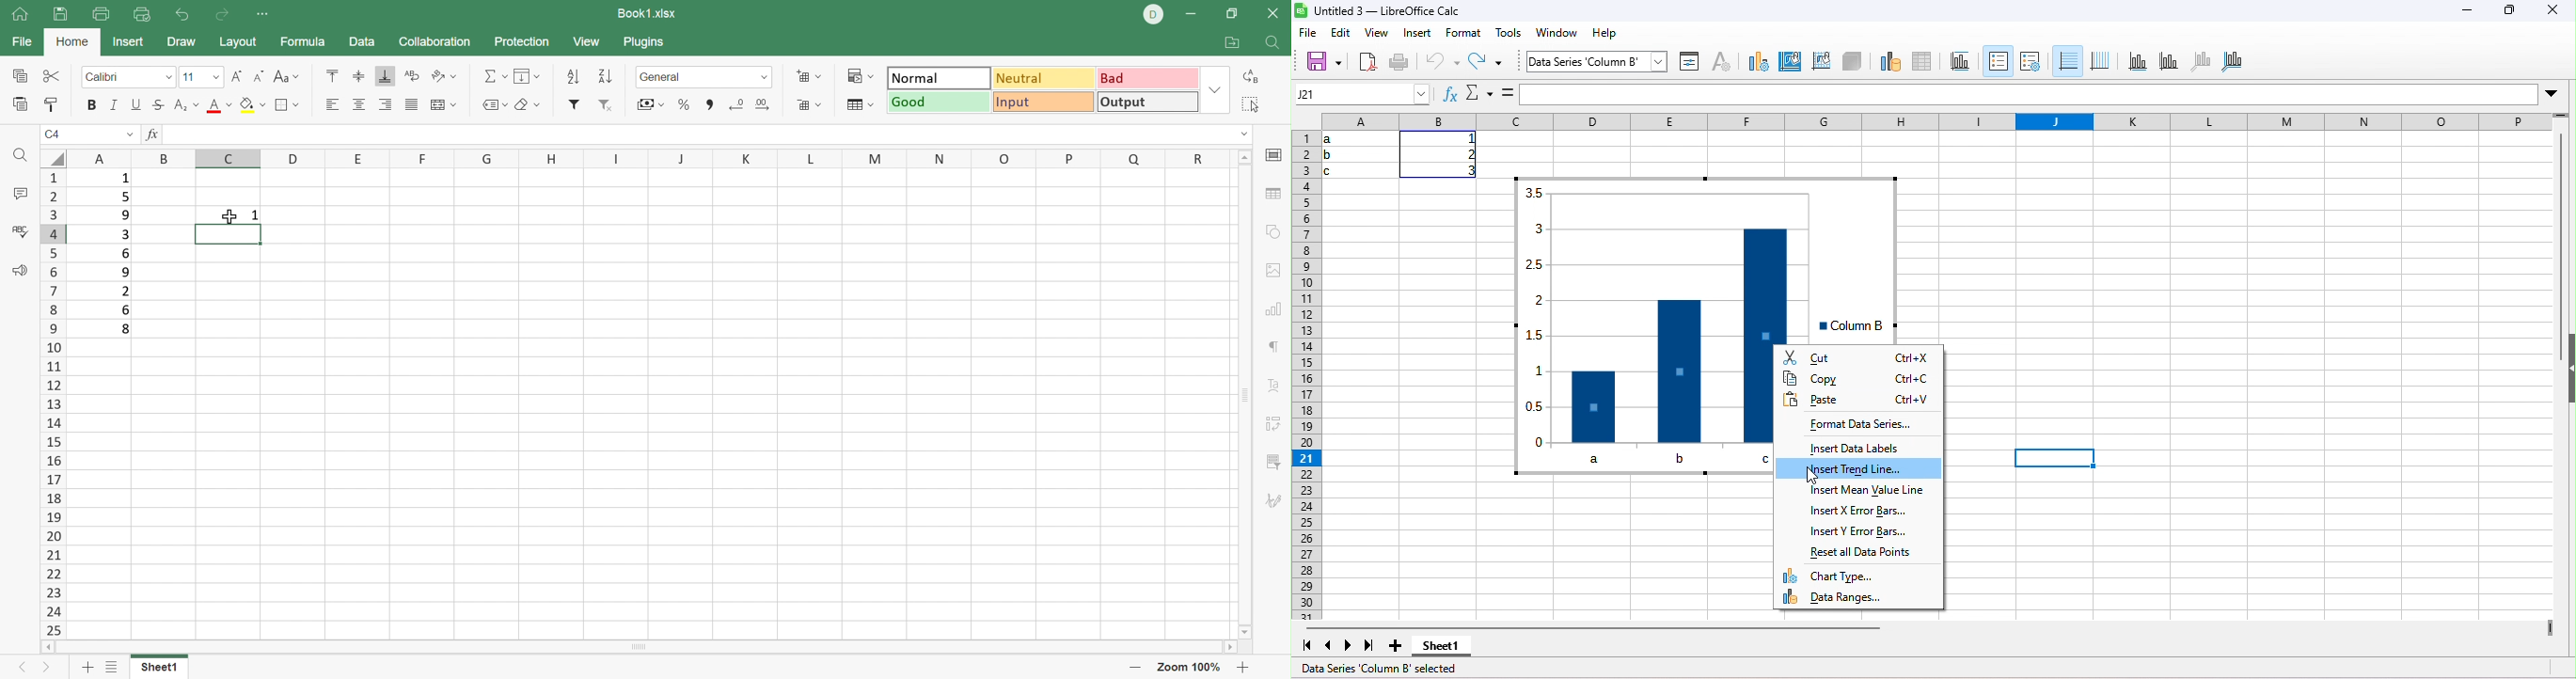 Image resolution: width=2576 pixels, height=700 pixels. What do you see at coordinates (810, 105) in the screenshot?
I see `Delete cells` at bounding box center [810, 105].